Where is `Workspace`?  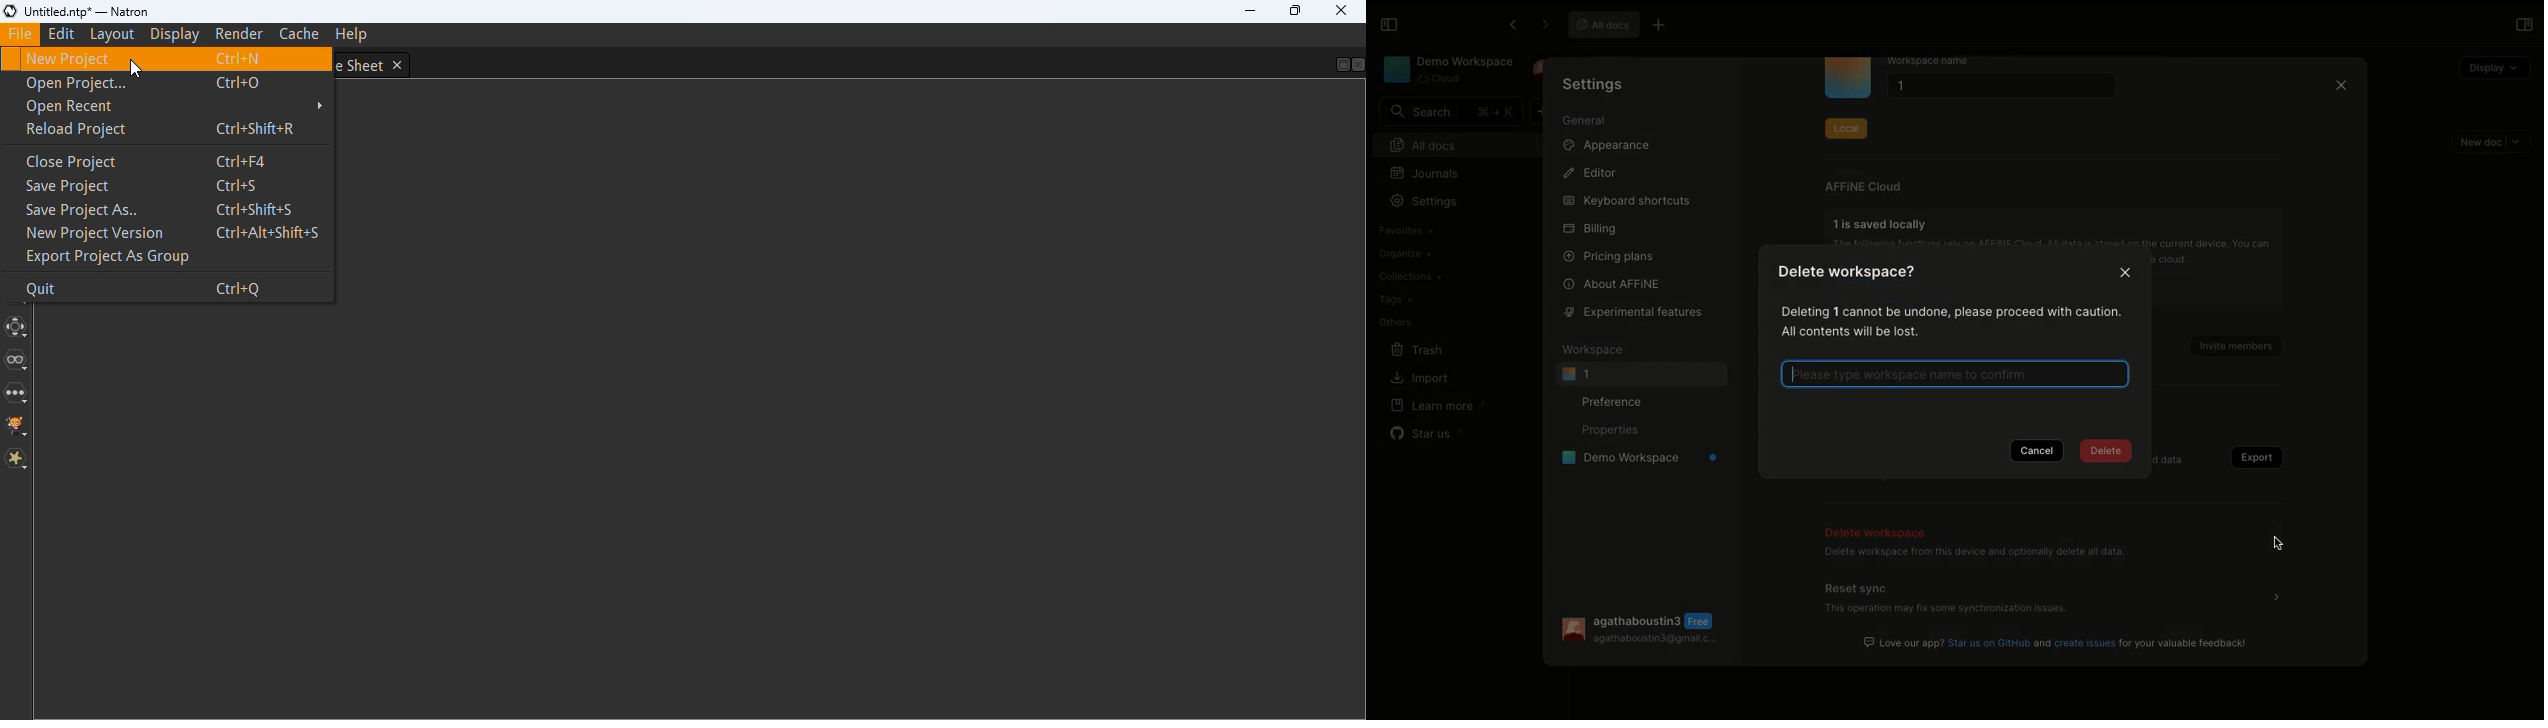
Workspace is located at coordinates (1596, 349).